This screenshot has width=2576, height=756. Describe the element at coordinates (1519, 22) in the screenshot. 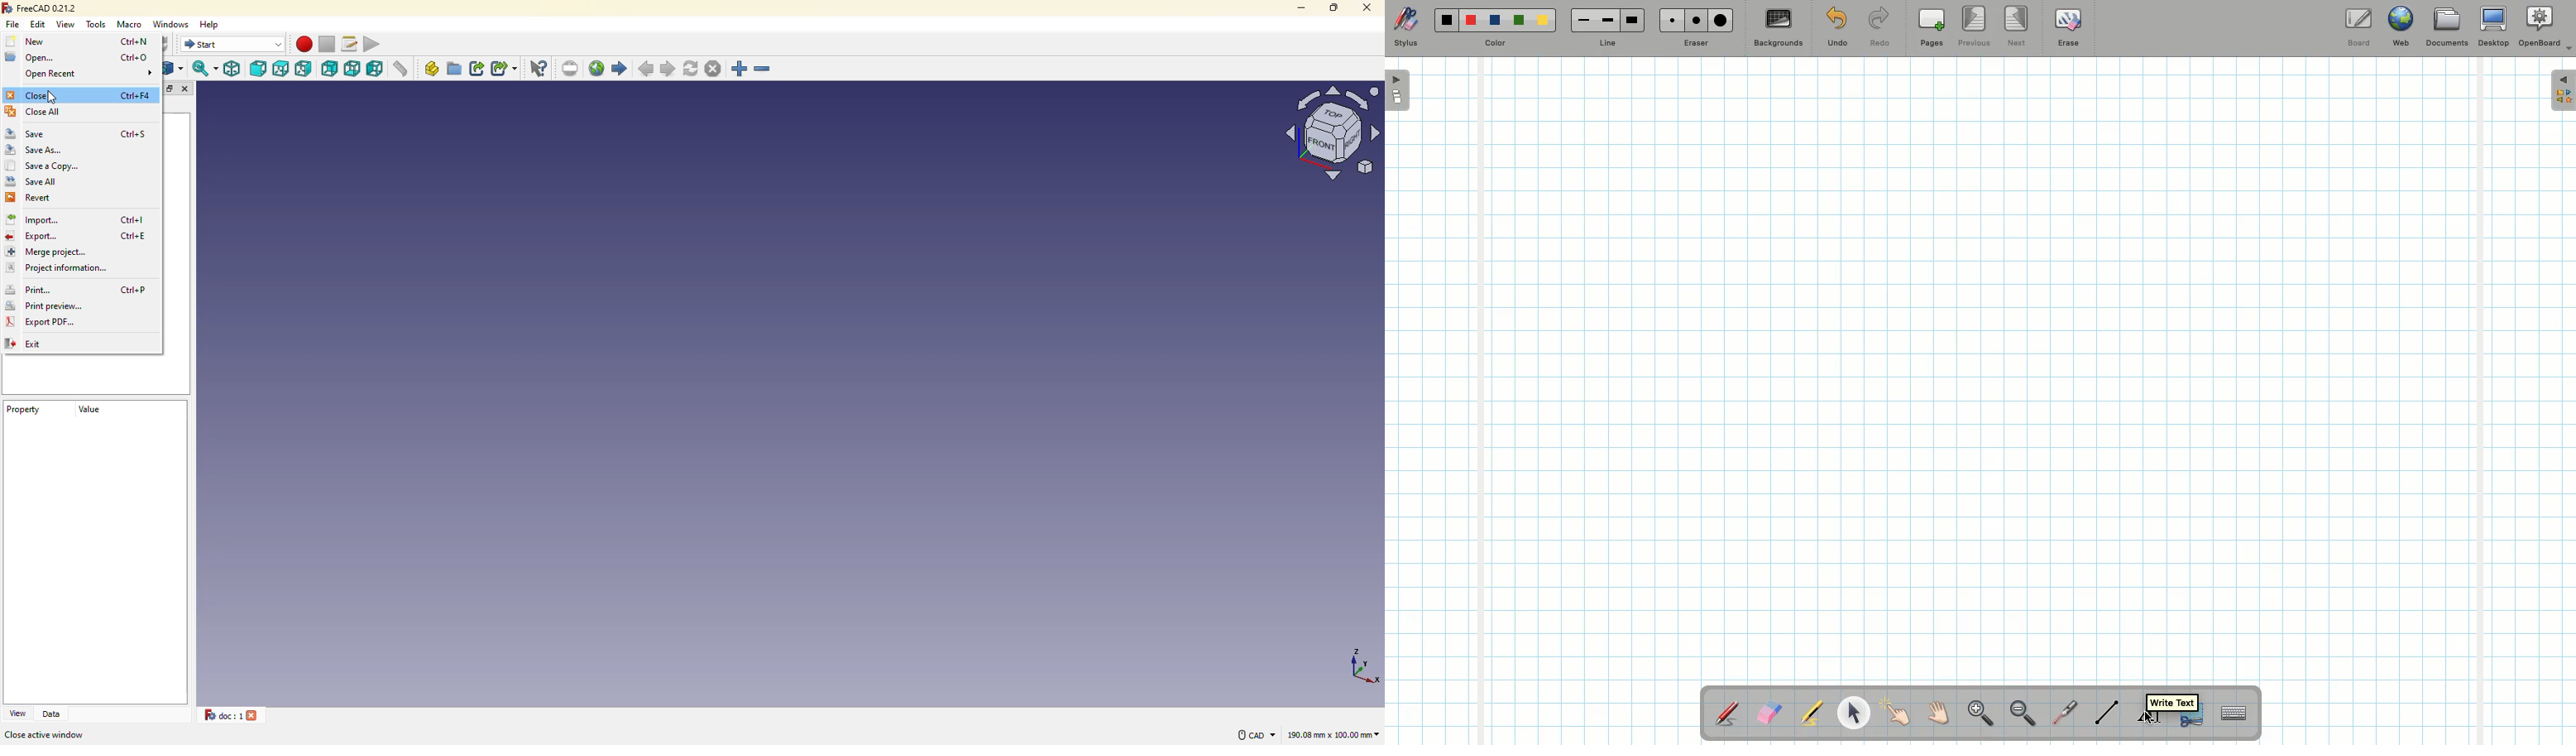

I see `Green` at that location.